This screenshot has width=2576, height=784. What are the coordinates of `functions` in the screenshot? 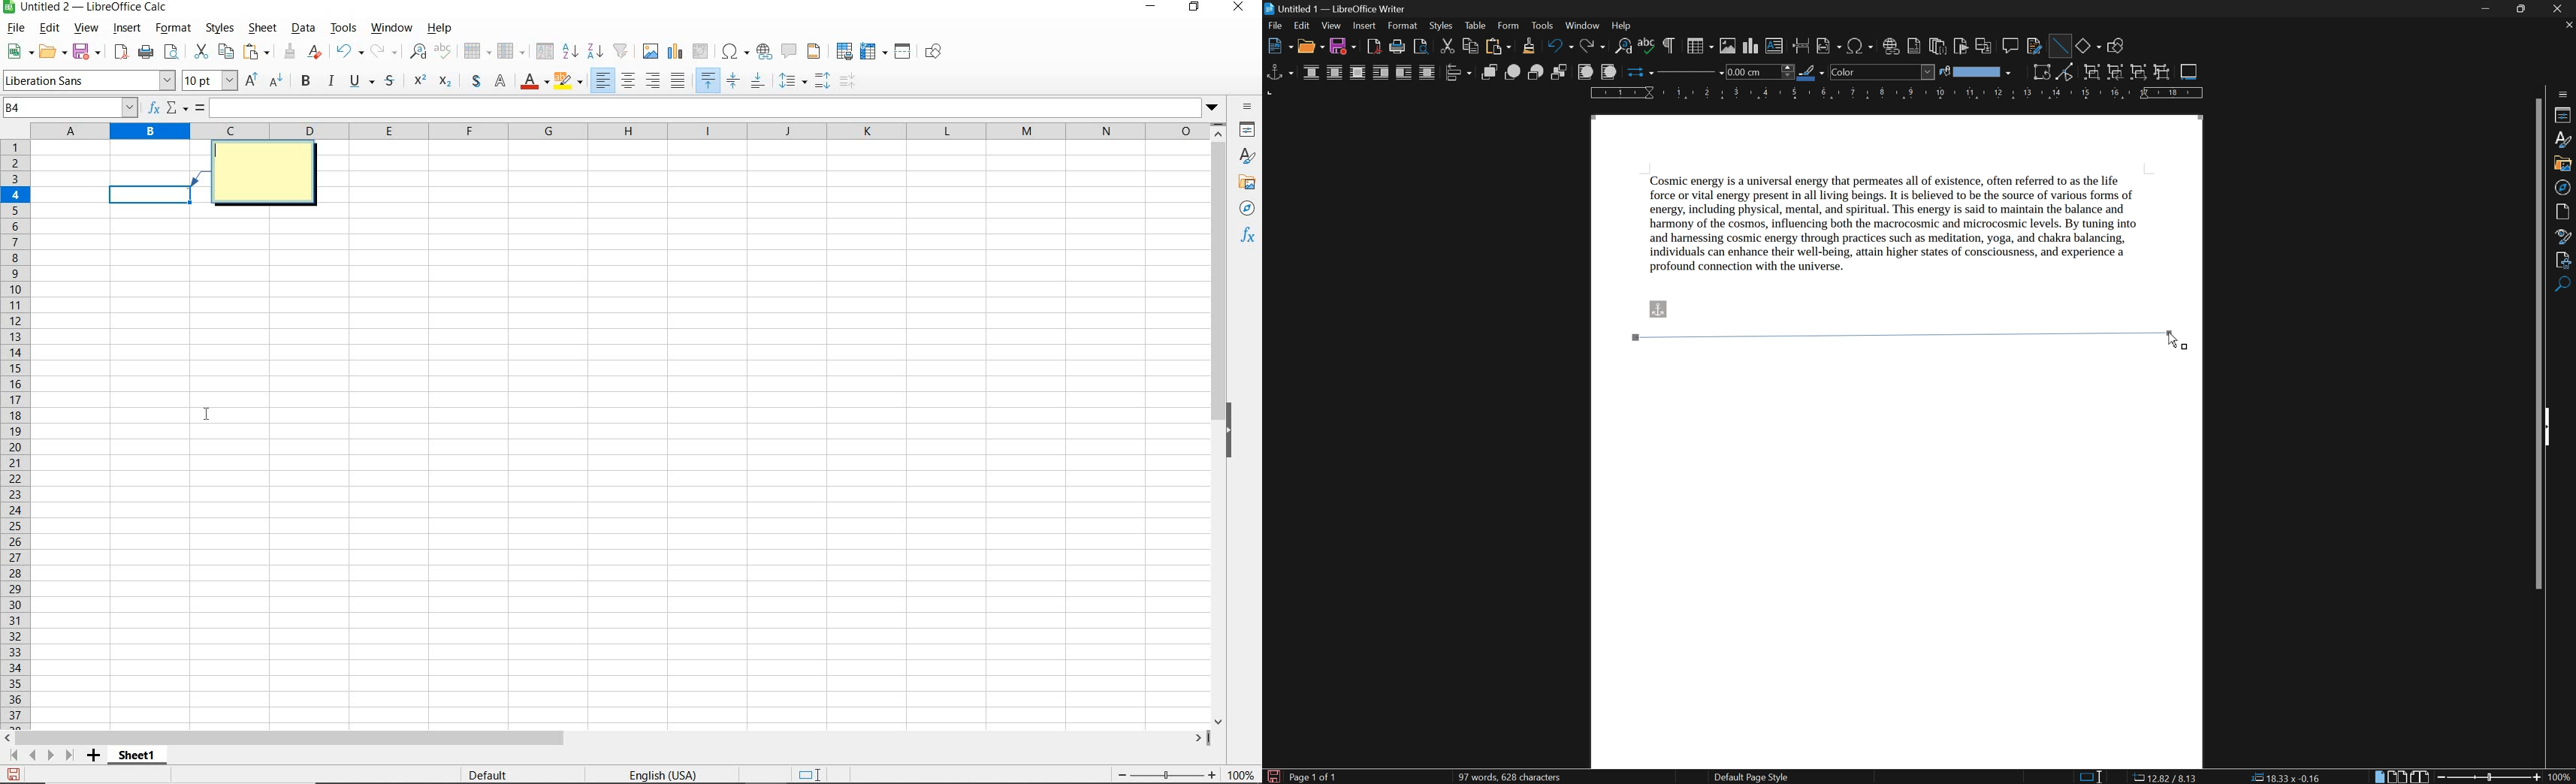 It's located at (1249, 234).